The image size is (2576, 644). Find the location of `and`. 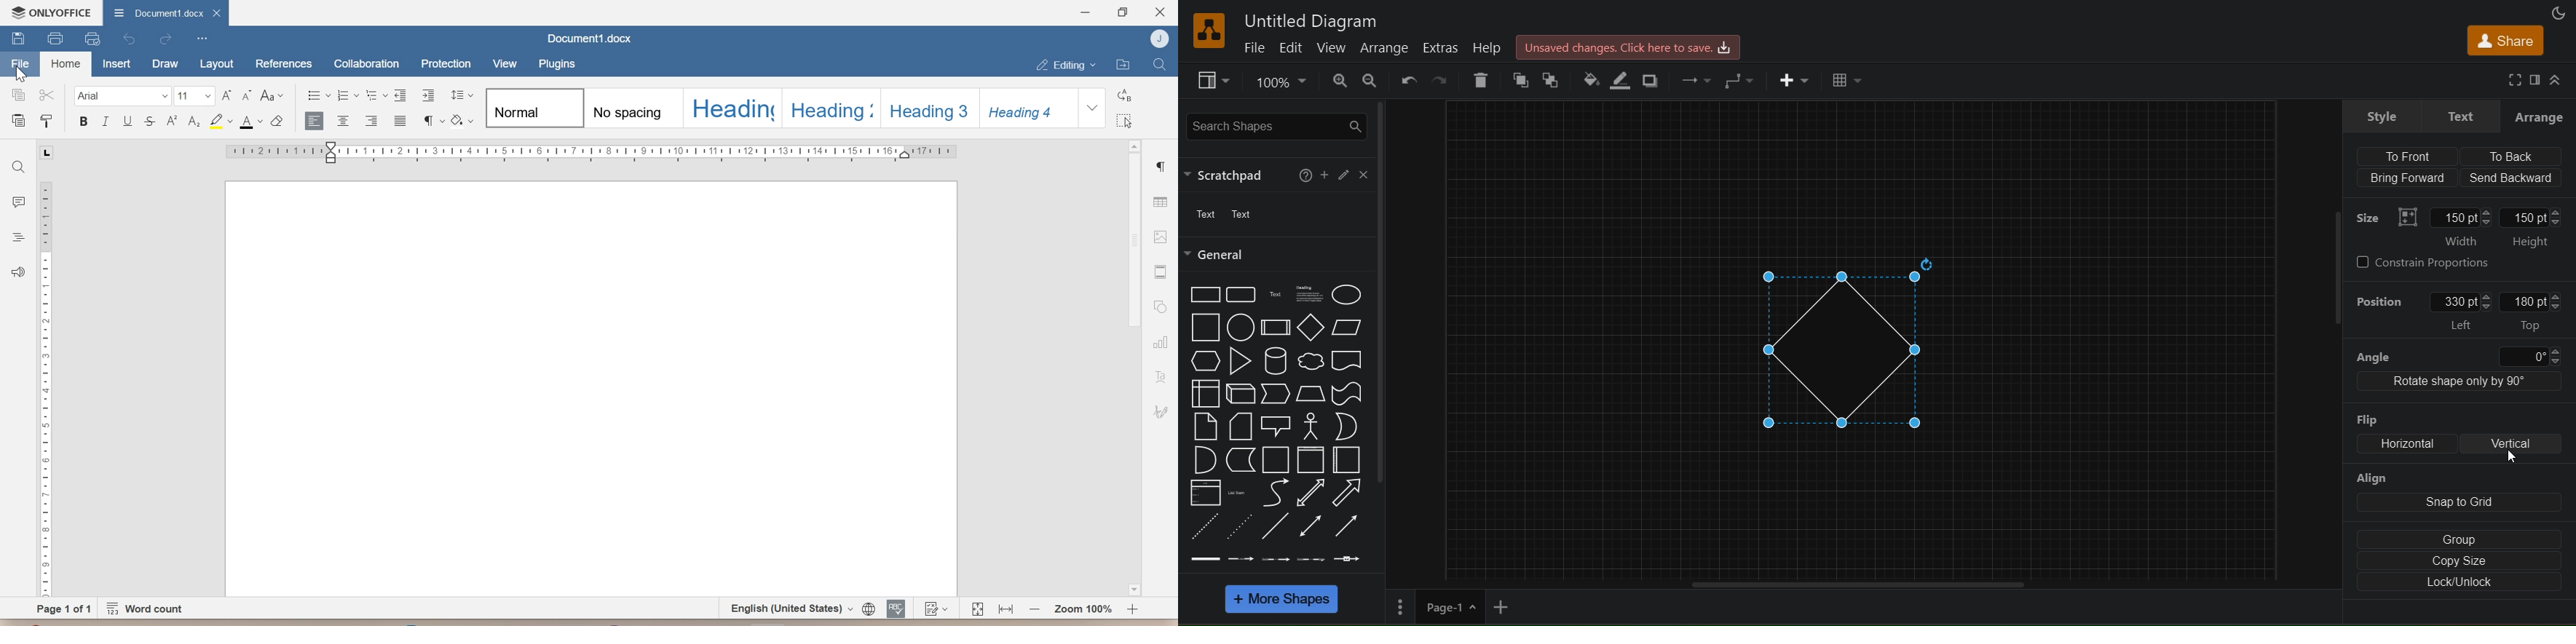

and is located at coordinates (1201, 459).